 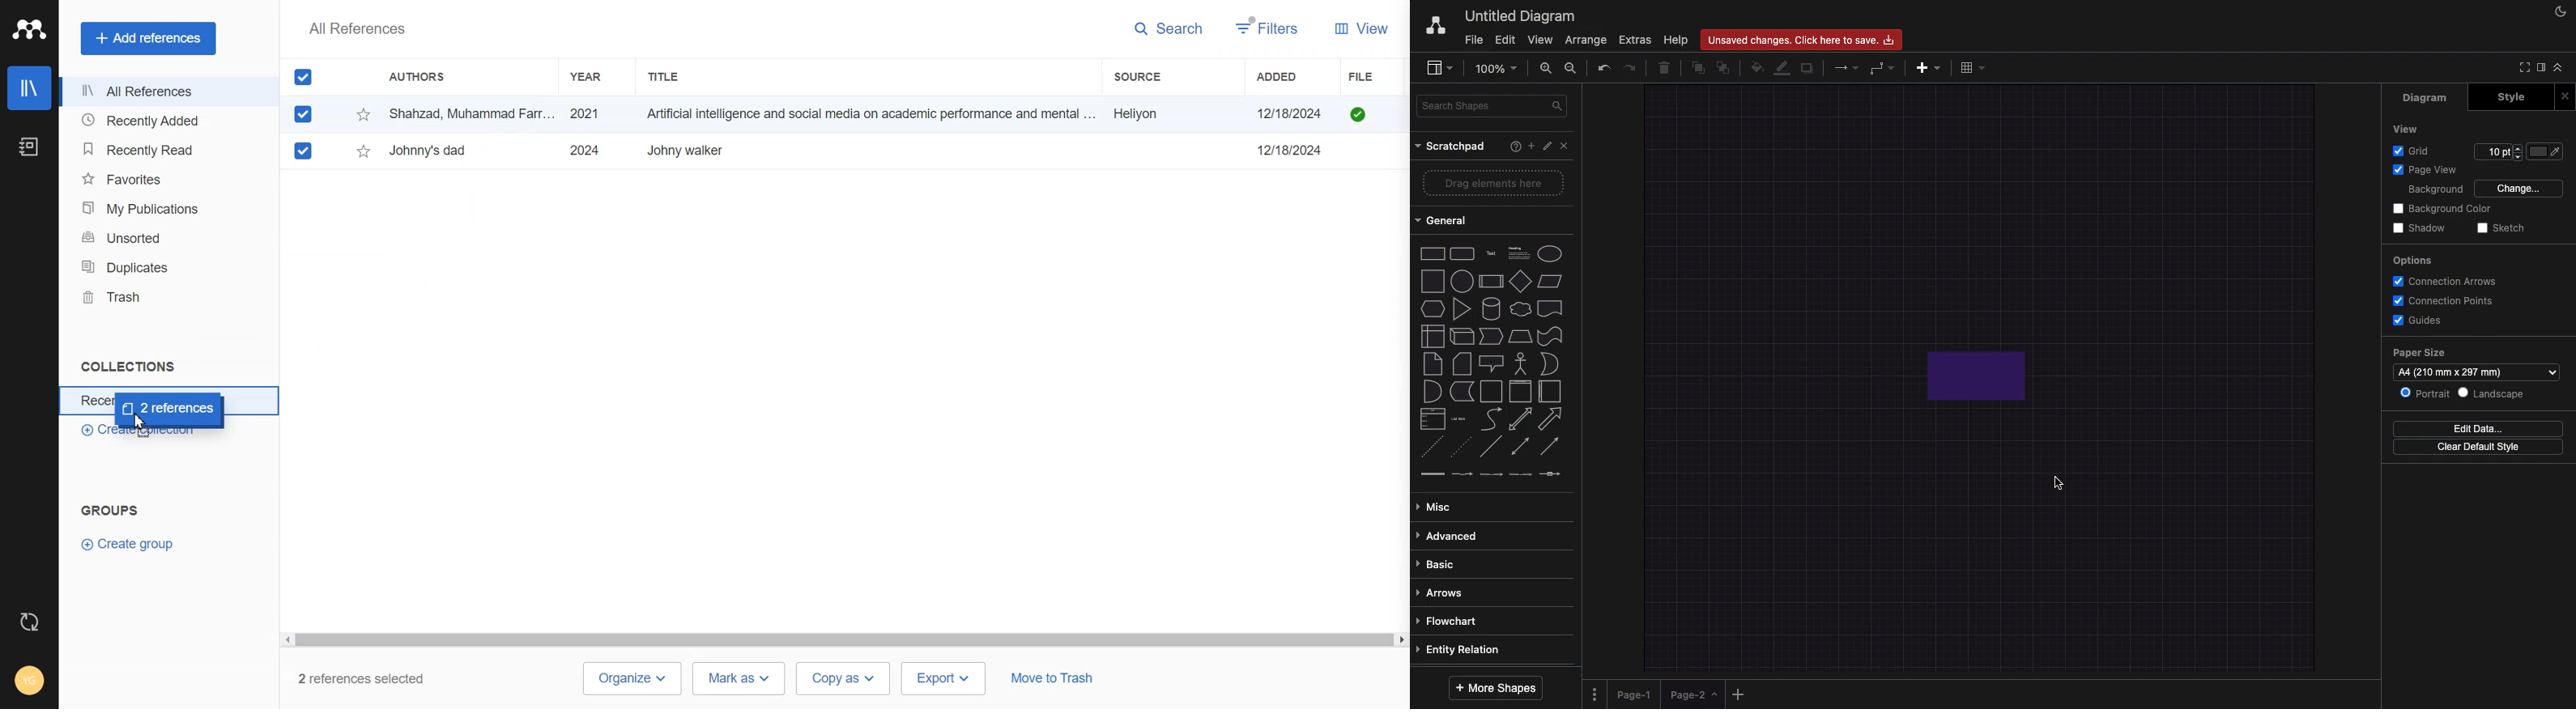 What do you see at coordinates (1490, 253) in the screenshot?
I see `text` at bounding box center [1490, 253].